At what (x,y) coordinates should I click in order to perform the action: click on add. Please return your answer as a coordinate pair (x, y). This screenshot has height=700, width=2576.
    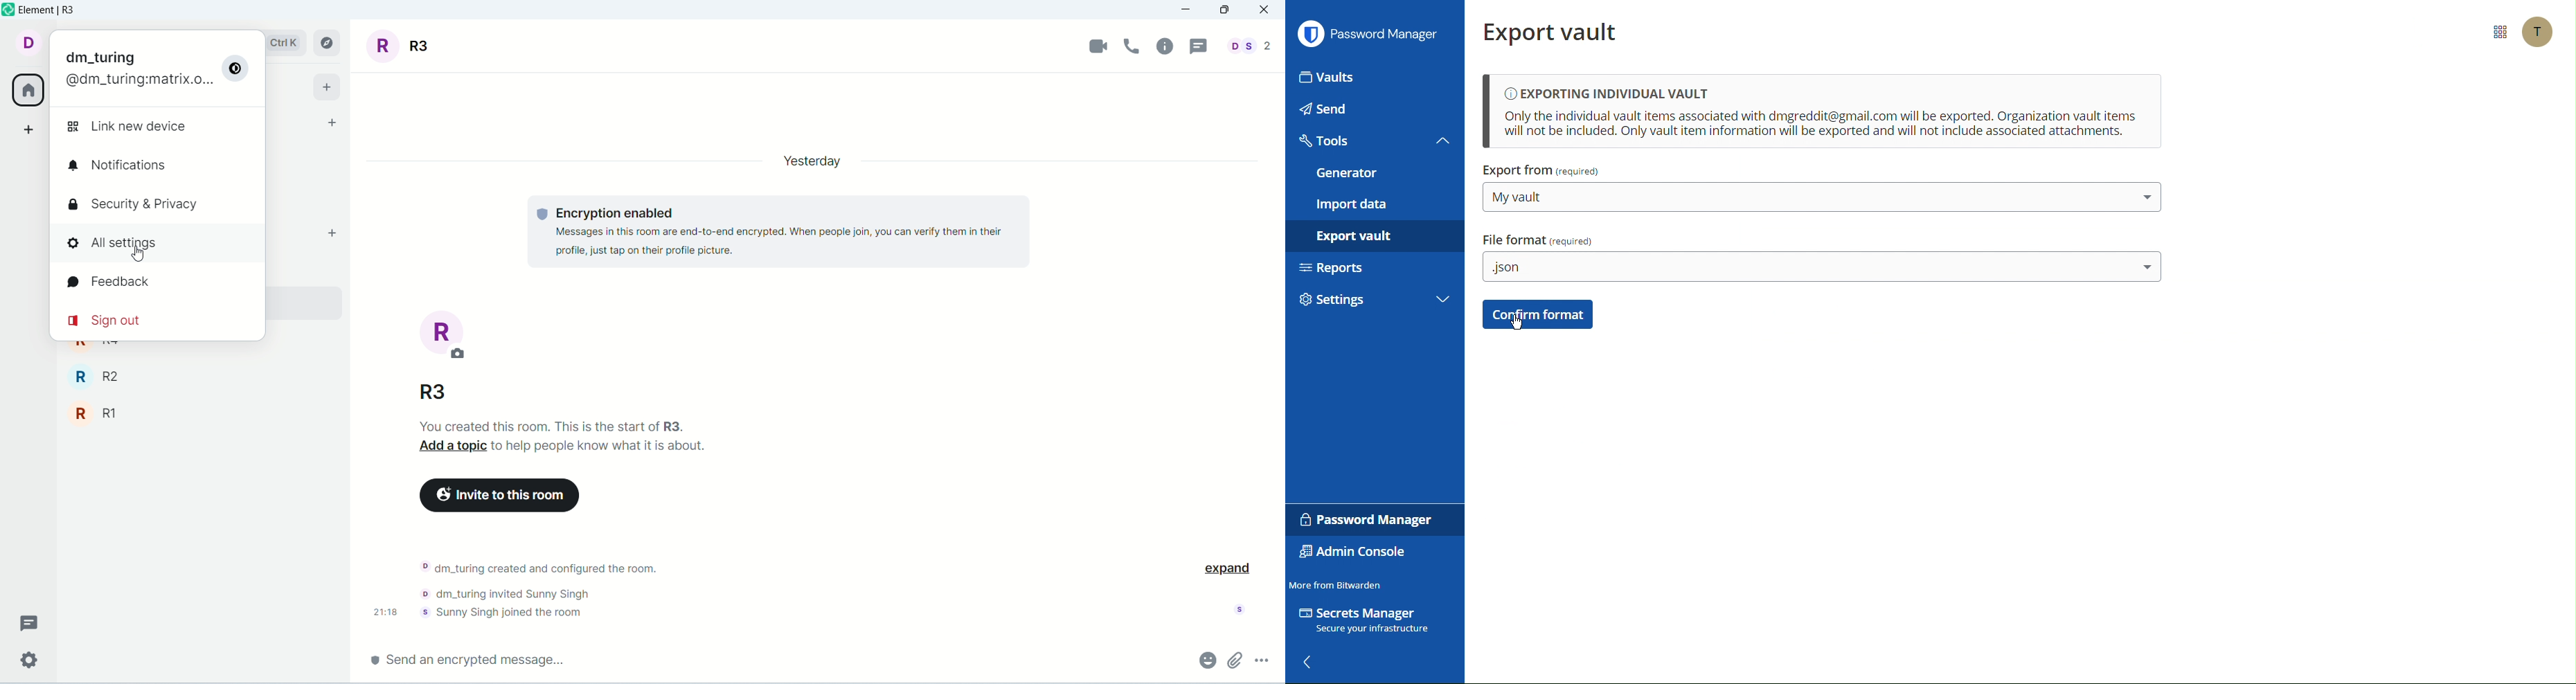
    Looking at the image, I should click on (330, 232).